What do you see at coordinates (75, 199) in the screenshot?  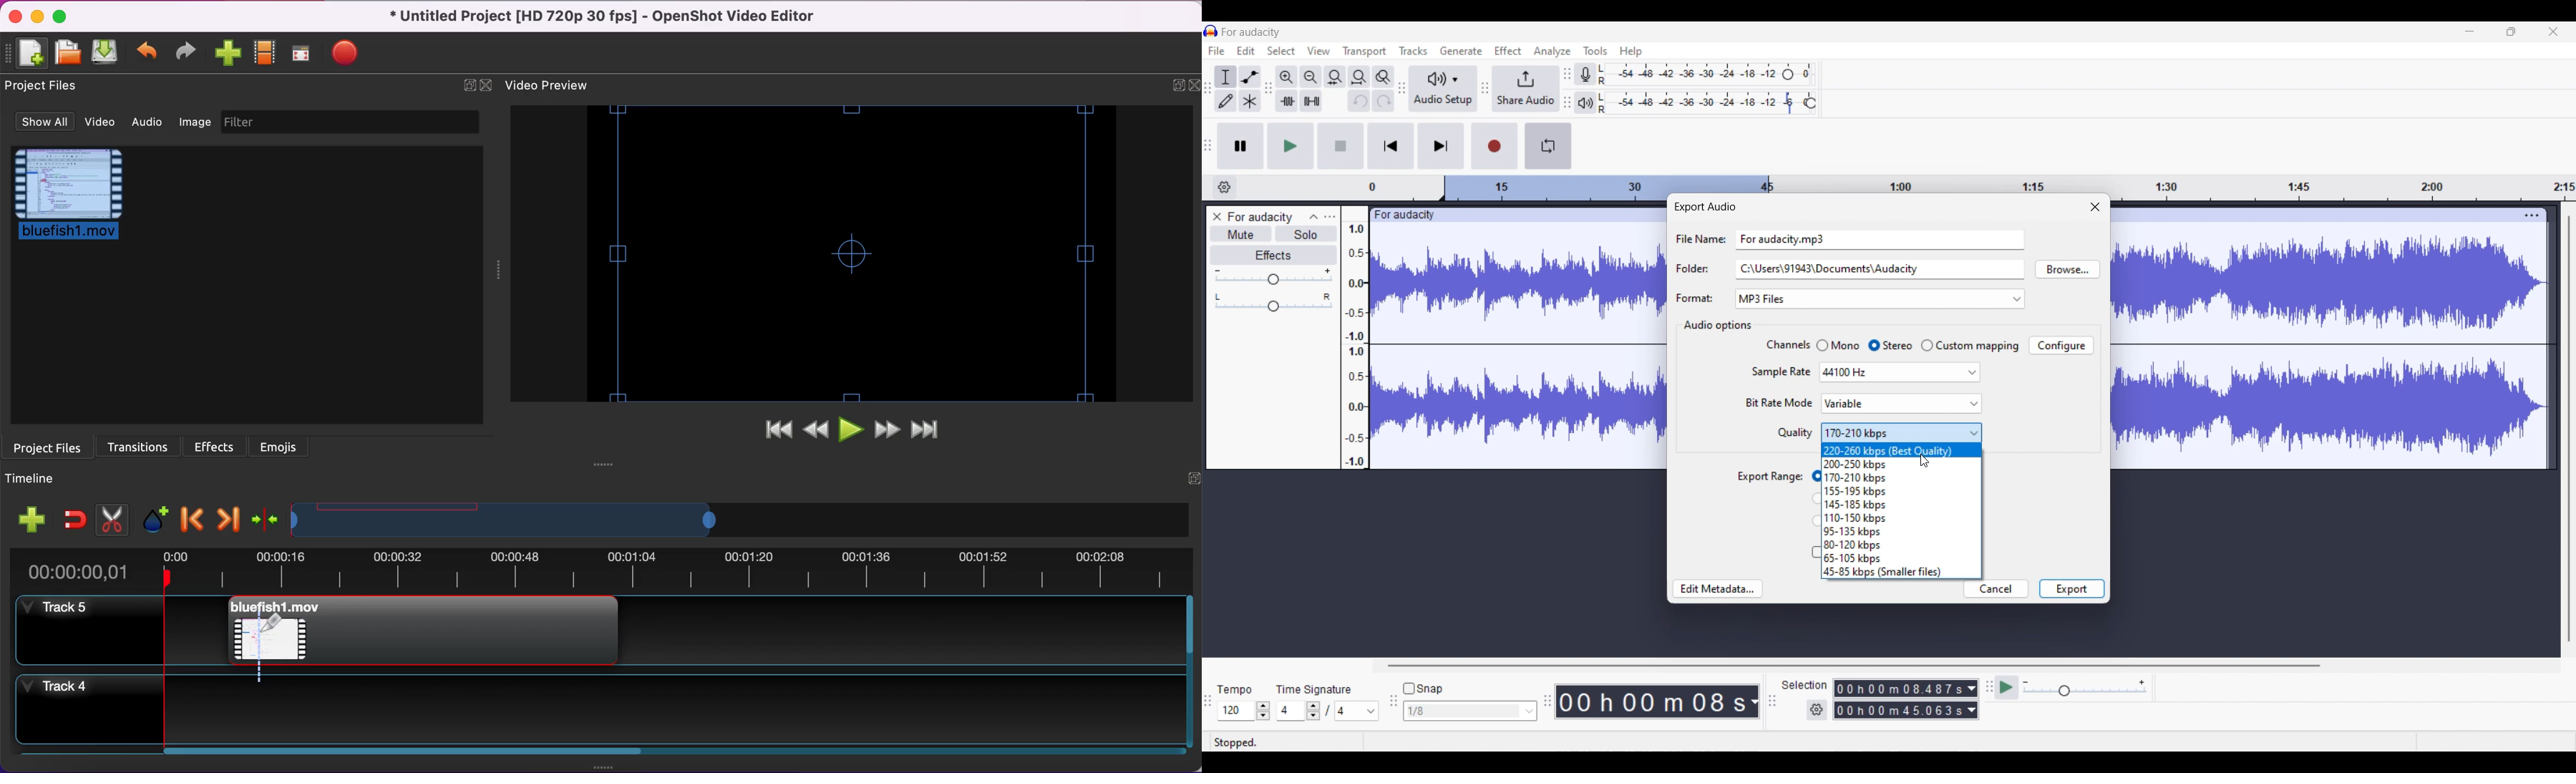 I see `file selected` at bounding box center [75, 199].